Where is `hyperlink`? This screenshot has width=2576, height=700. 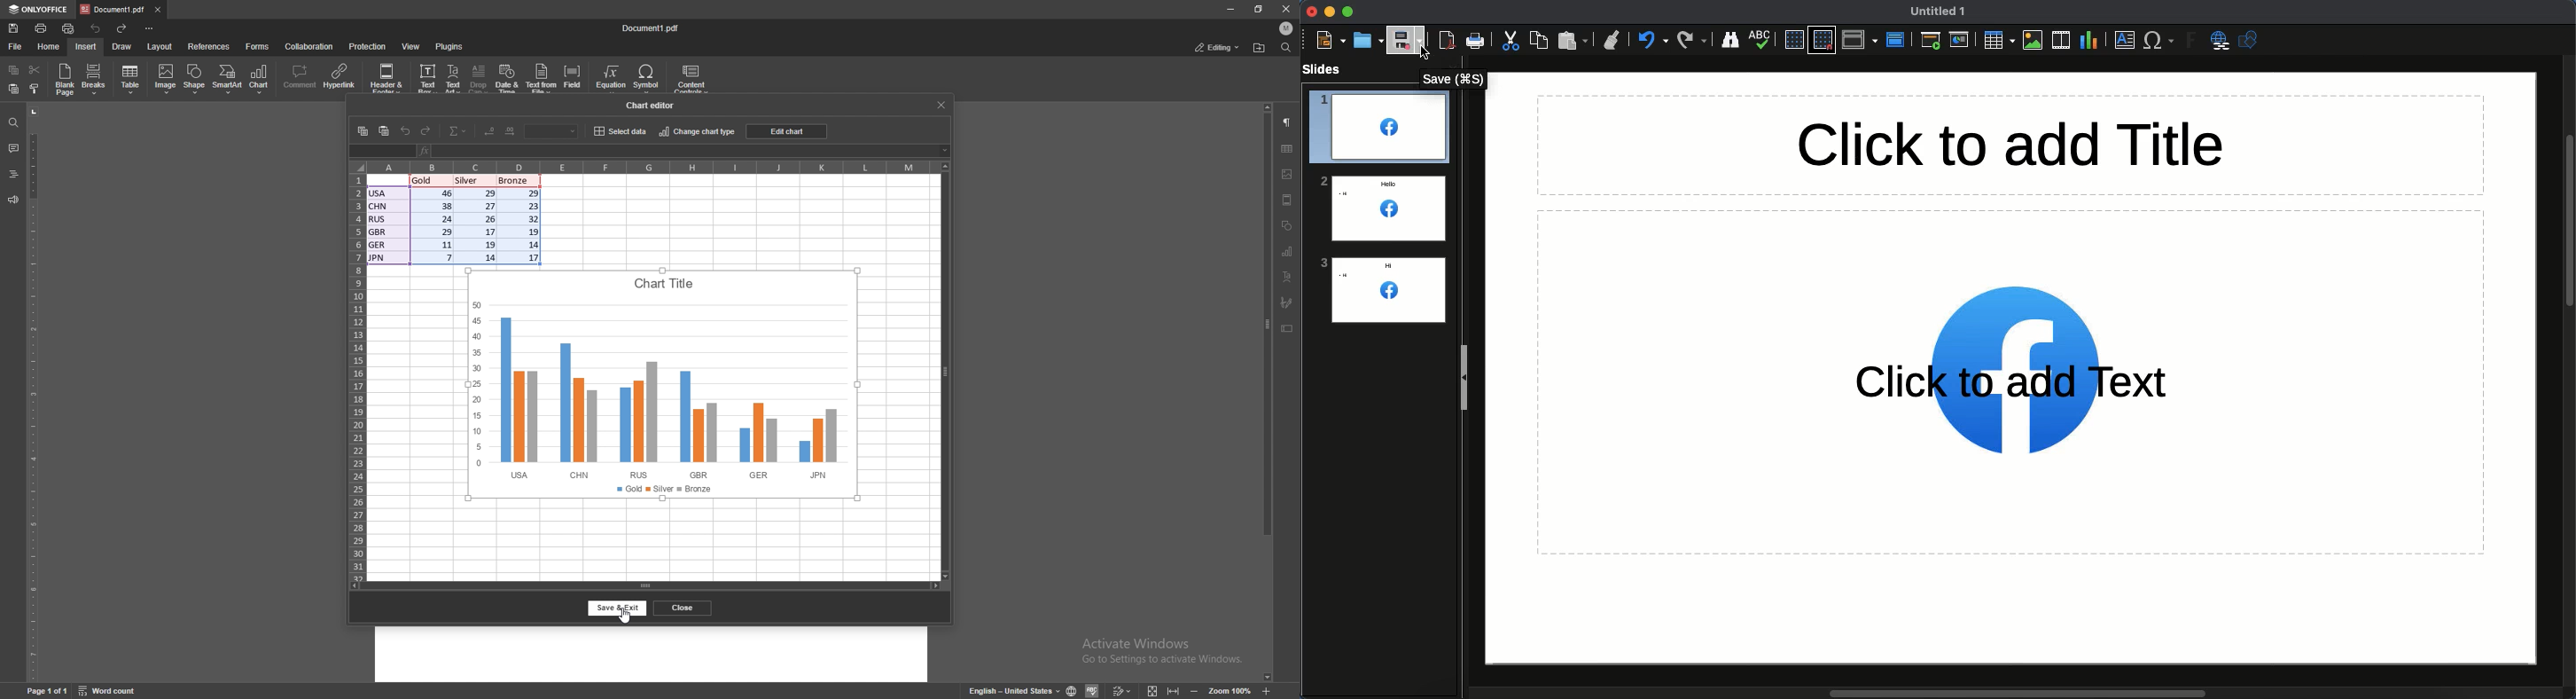
hyperlink is located at coordinates (340, 79).